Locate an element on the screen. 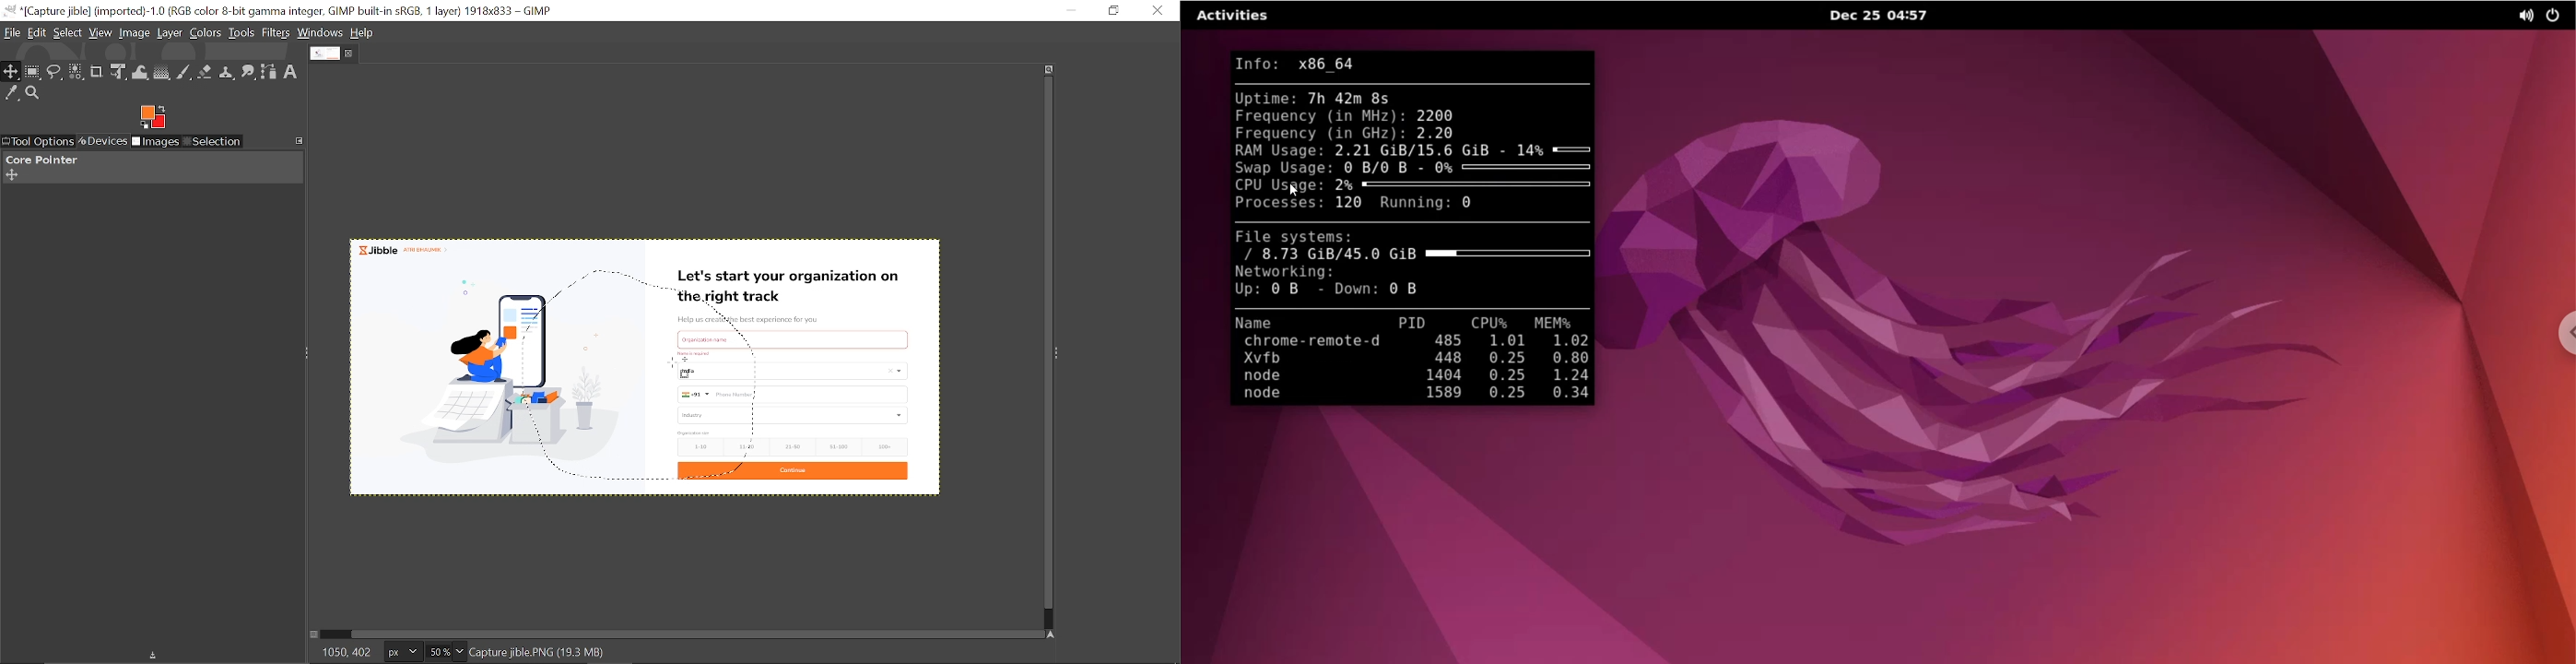 The image size is (2576, 672). Current tab is located at coordinates (325, 53).